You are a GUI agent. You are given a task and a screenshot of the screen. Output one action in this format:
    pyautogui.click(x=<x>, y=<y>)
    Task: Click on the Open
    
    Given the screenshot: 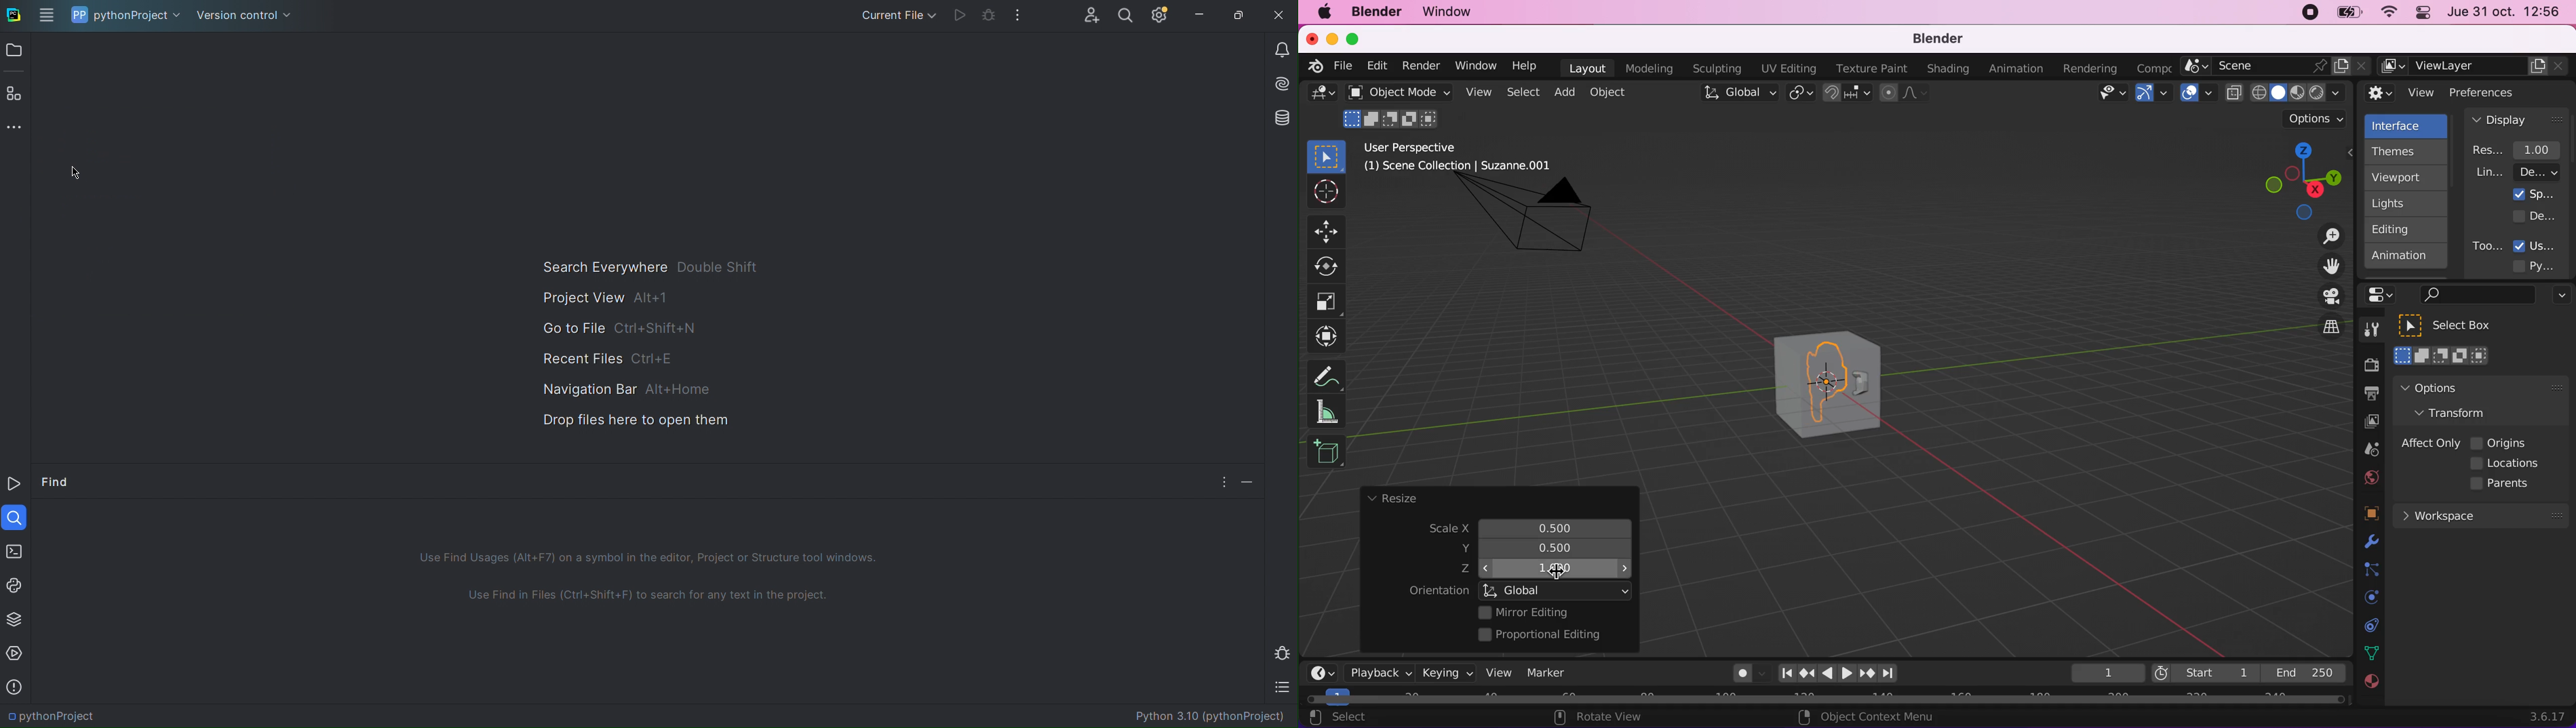 What is the action you would take?
    pyautogui.click(x=15, y=50)
    